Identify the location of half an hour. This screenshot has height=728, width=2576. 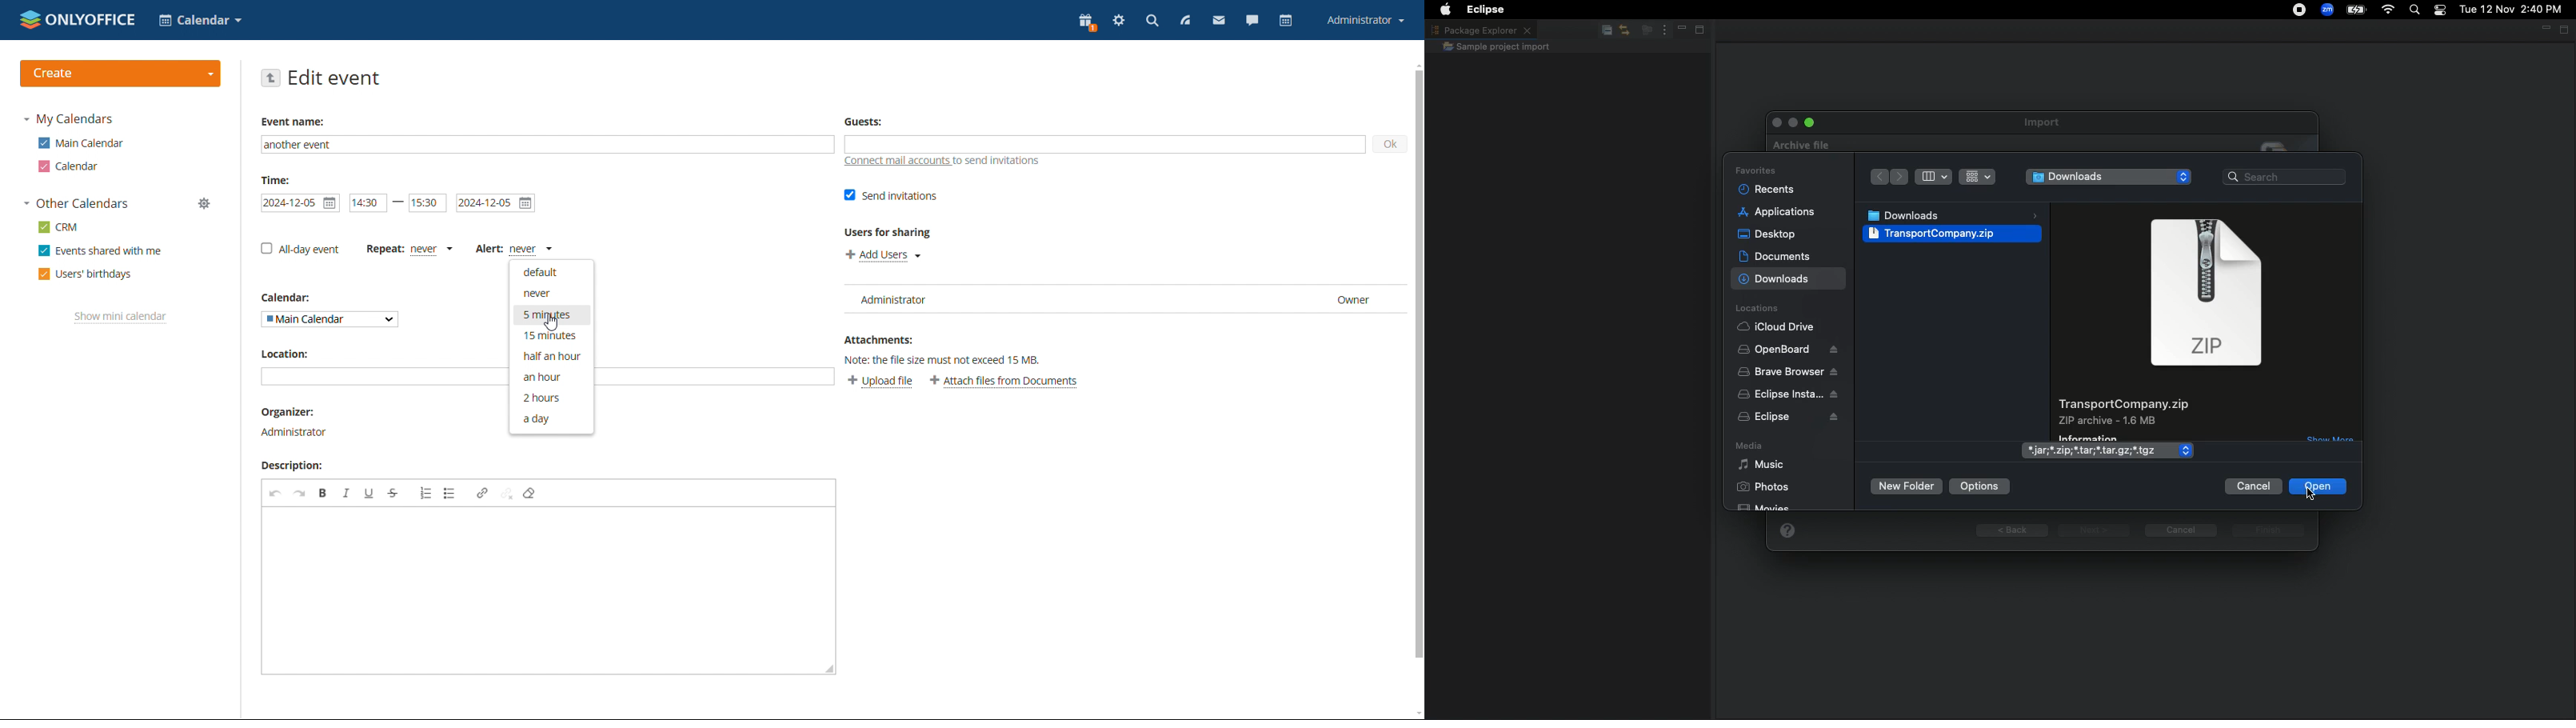
(551, 356).